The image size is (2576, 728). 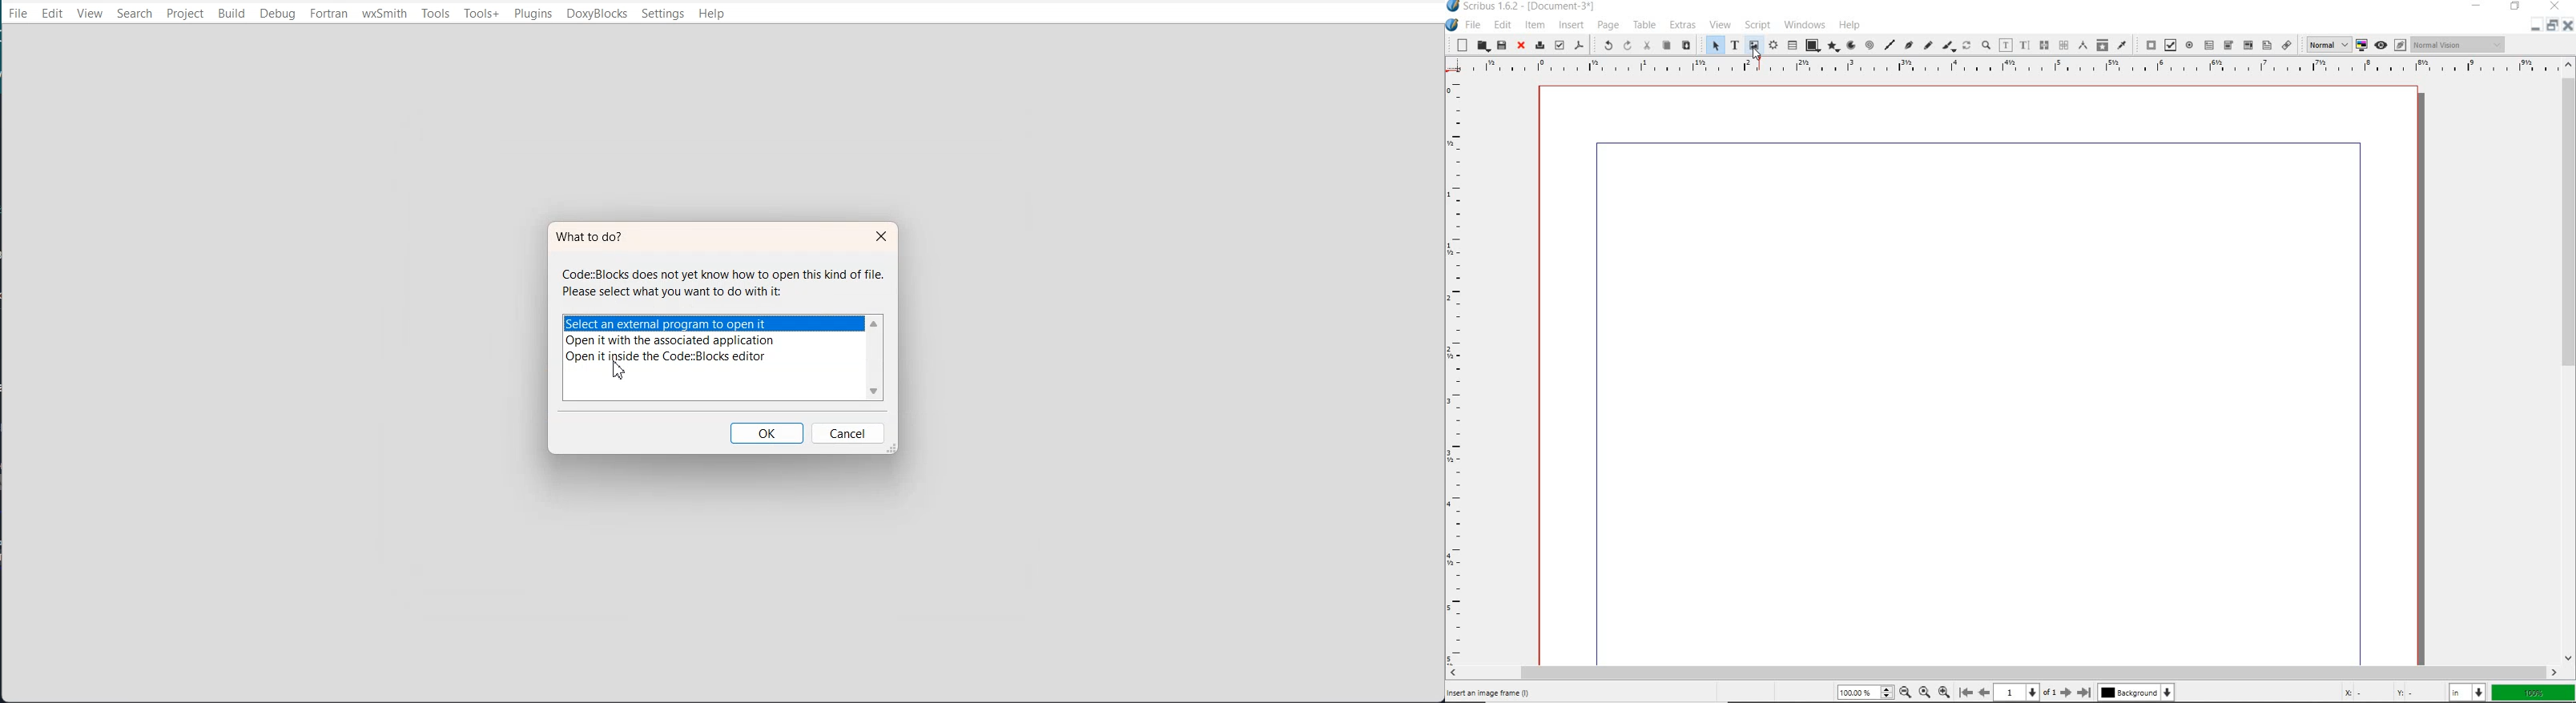 I want to click on Close, so click(x=883, y=237).